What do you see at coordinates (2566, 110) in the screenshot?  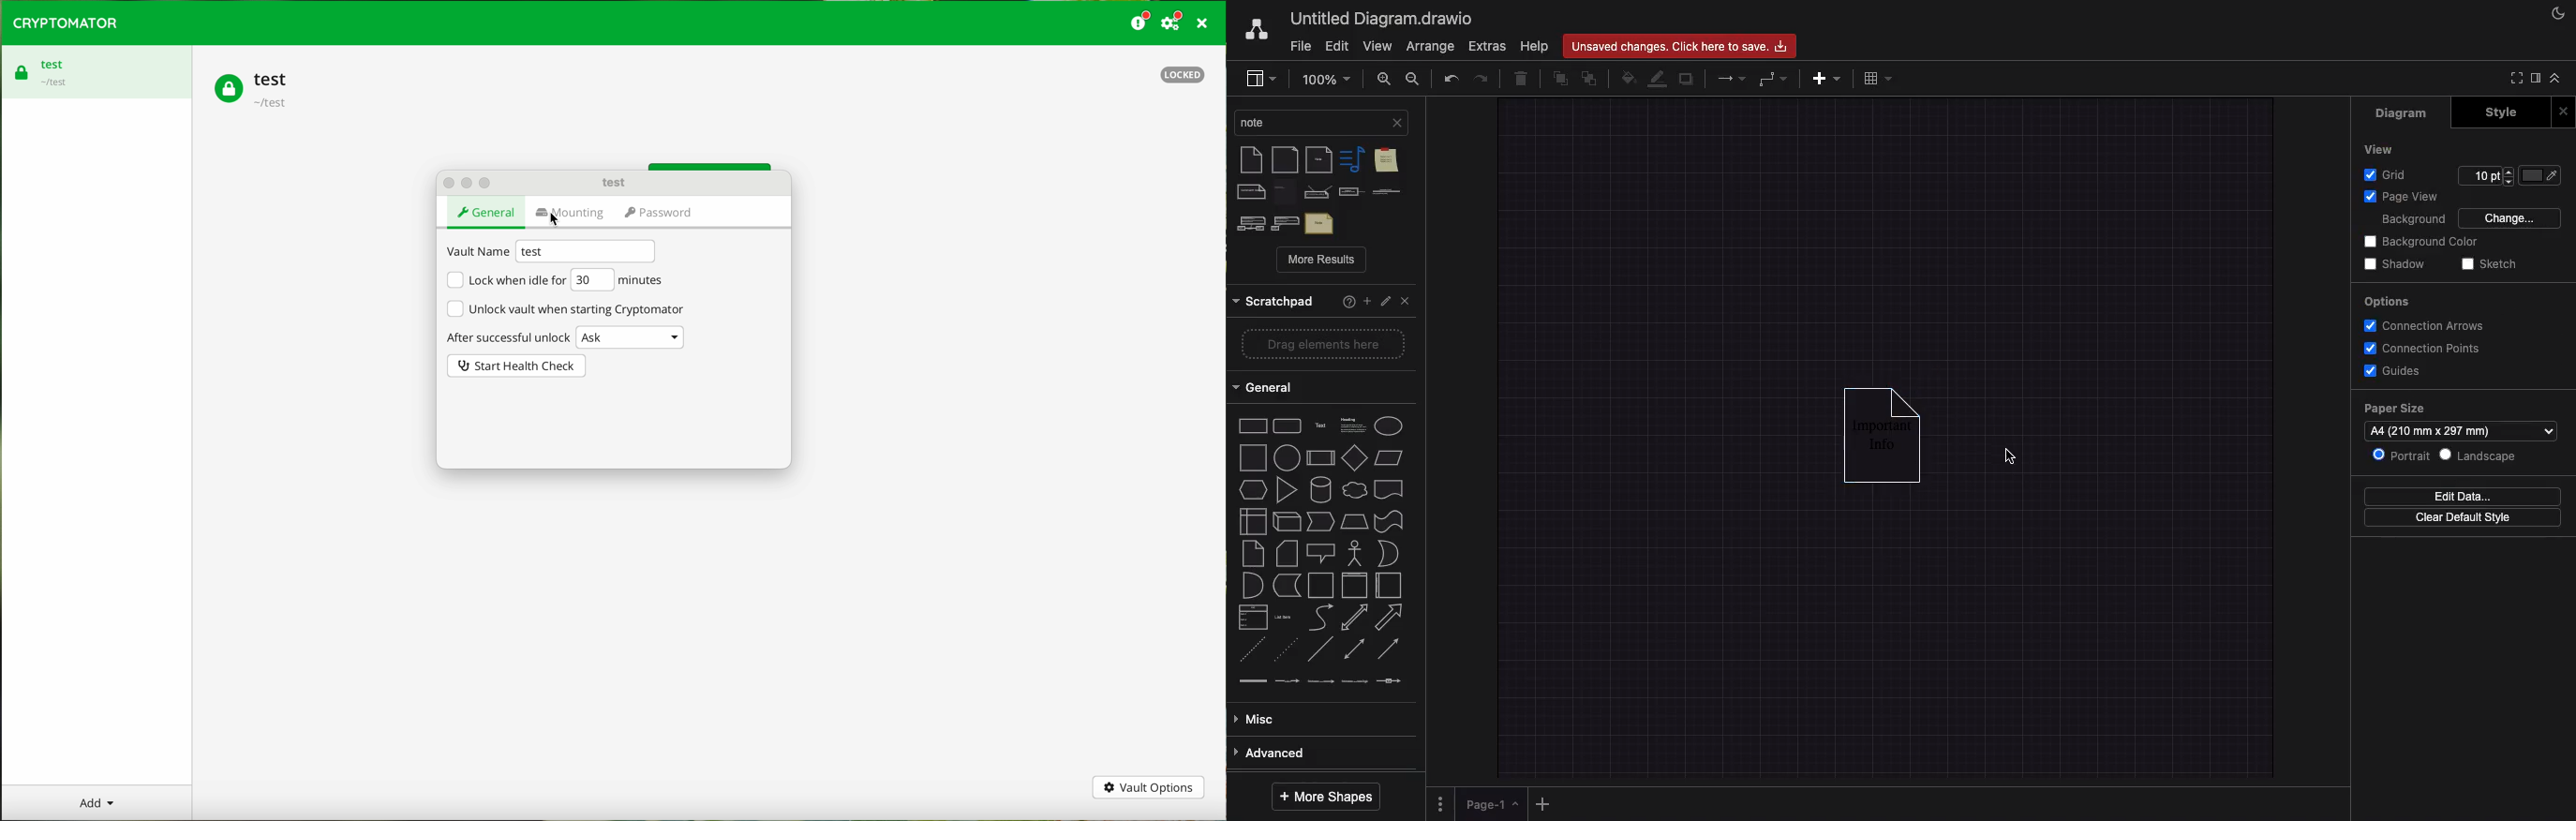 I see `Close ` at bounding box center [2566, 110].